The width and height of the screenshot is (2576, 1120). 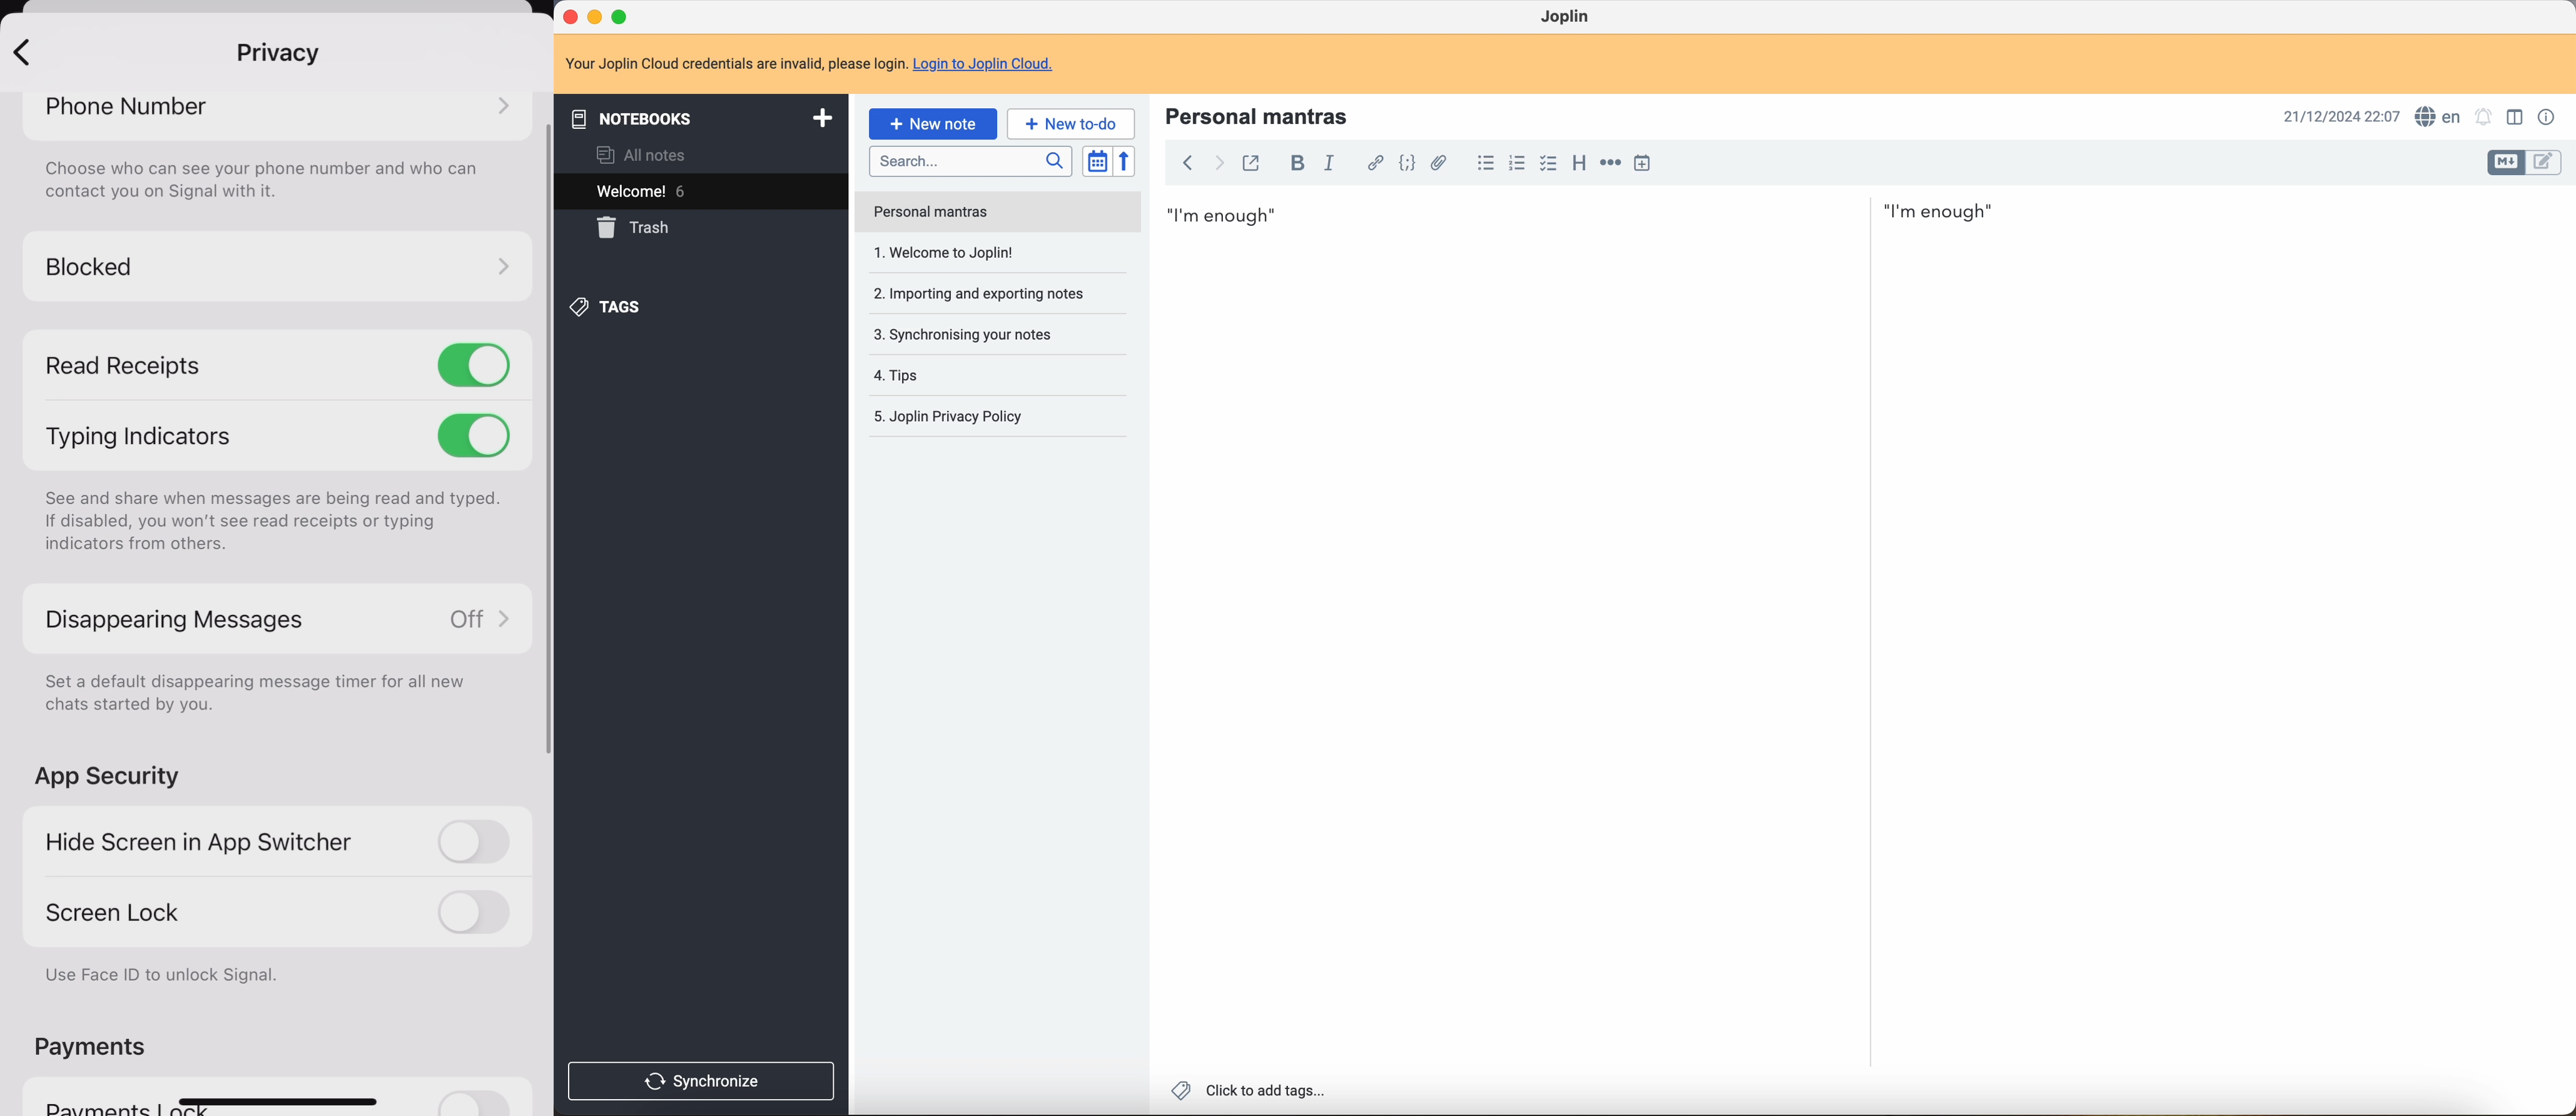 I want to click on body text, so click(x=2216, y=619).